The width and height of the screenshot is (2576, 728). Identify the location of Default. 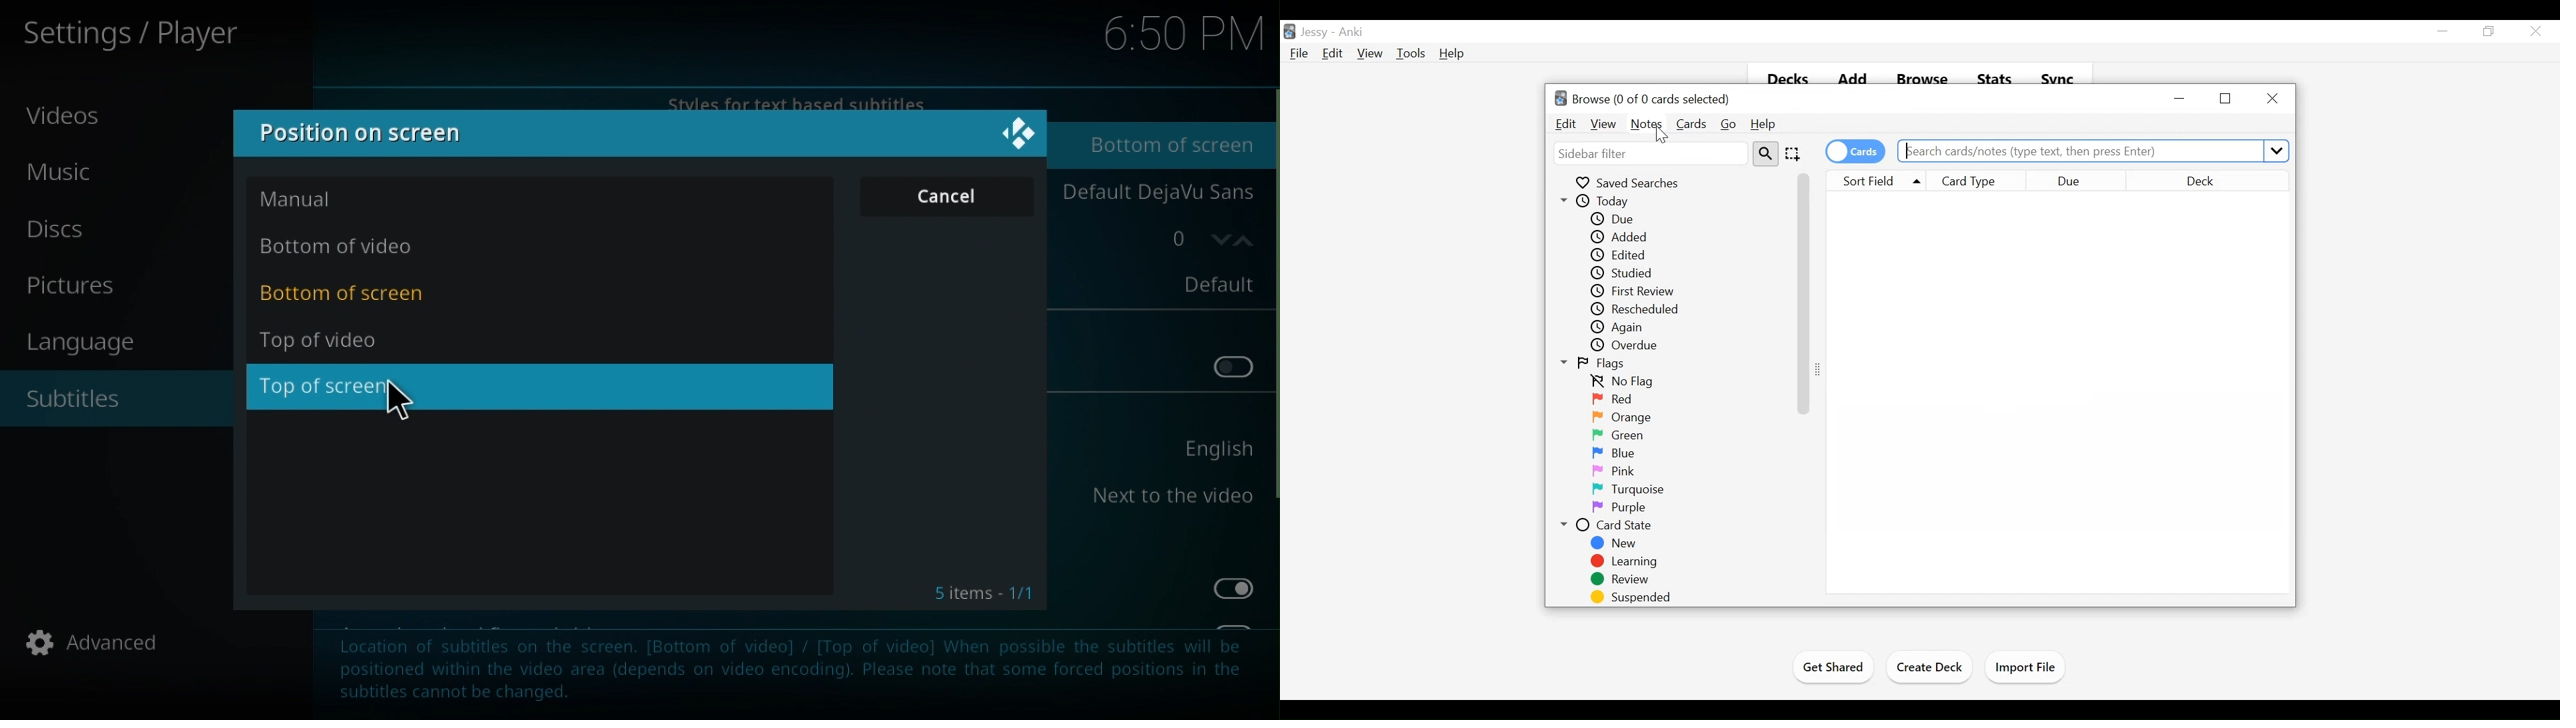
(1208, 284).